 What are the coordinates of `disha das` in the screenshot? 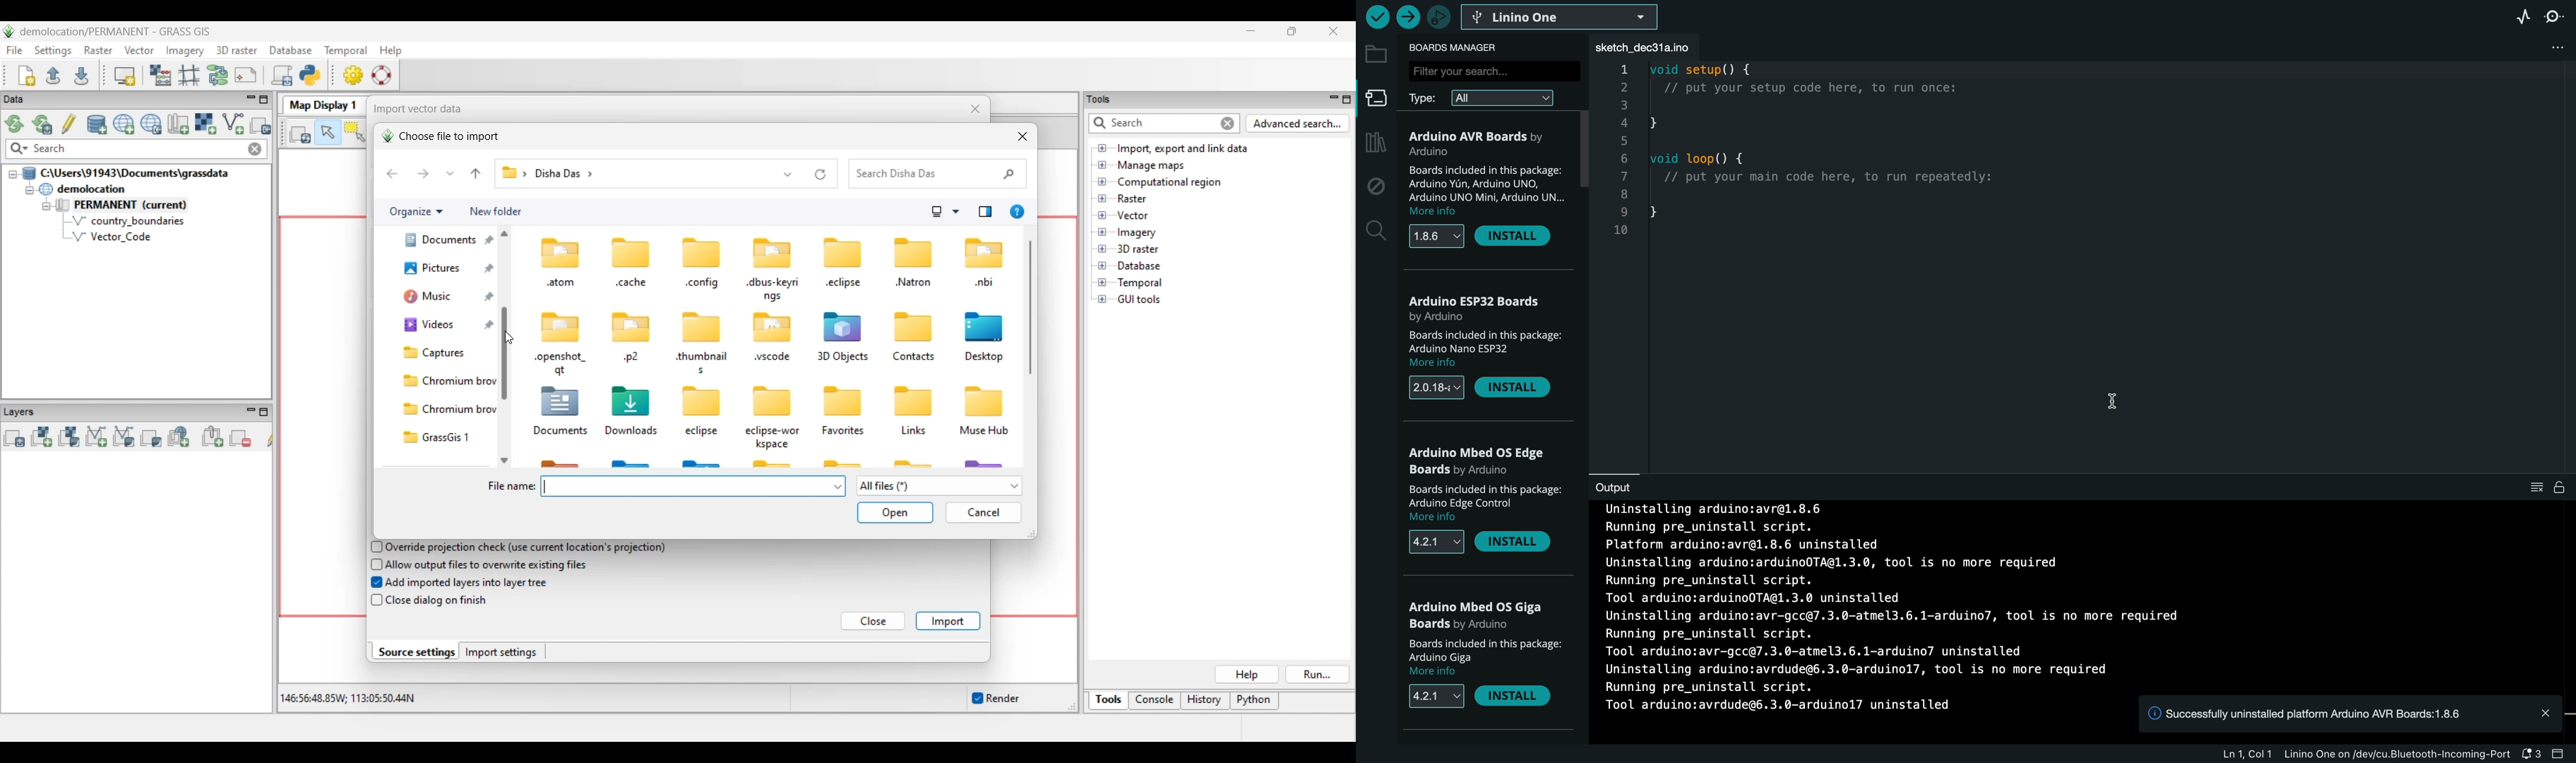 It's located at (567, 174).